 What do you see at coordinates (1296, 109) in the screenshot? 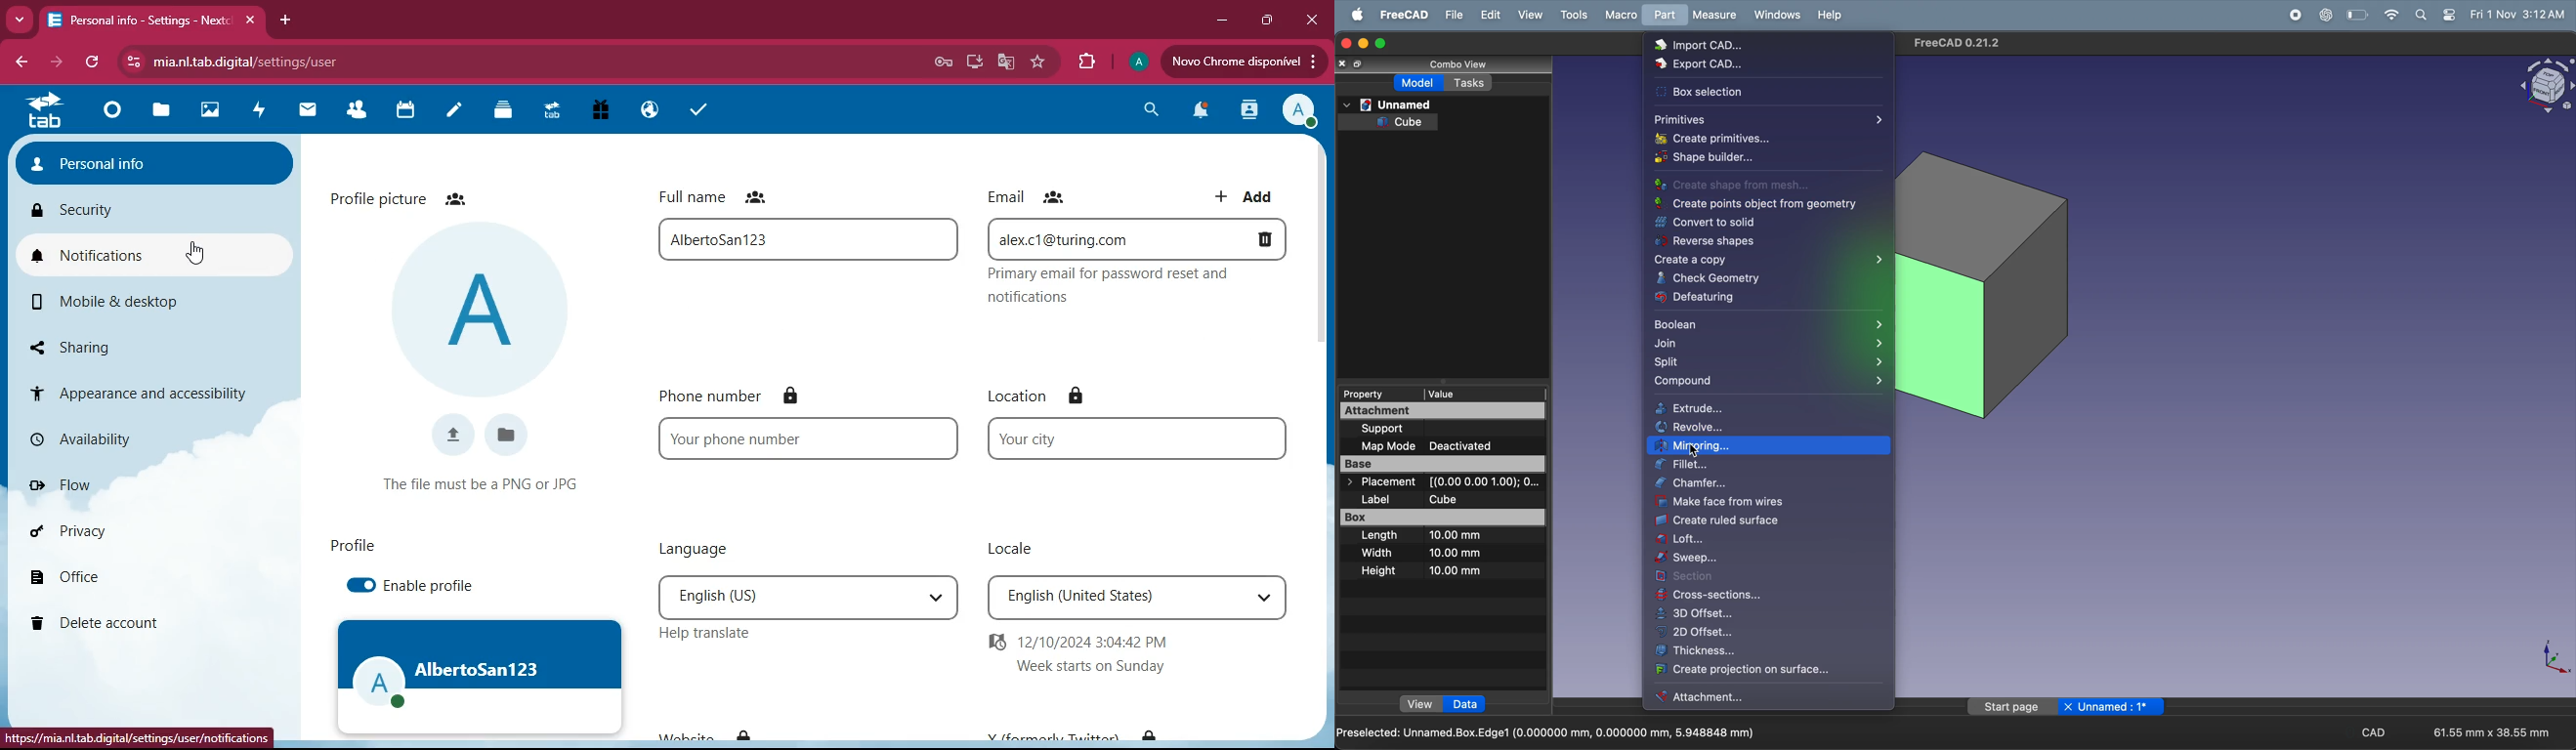
I see `profile` at bounding box center [1296, 109].